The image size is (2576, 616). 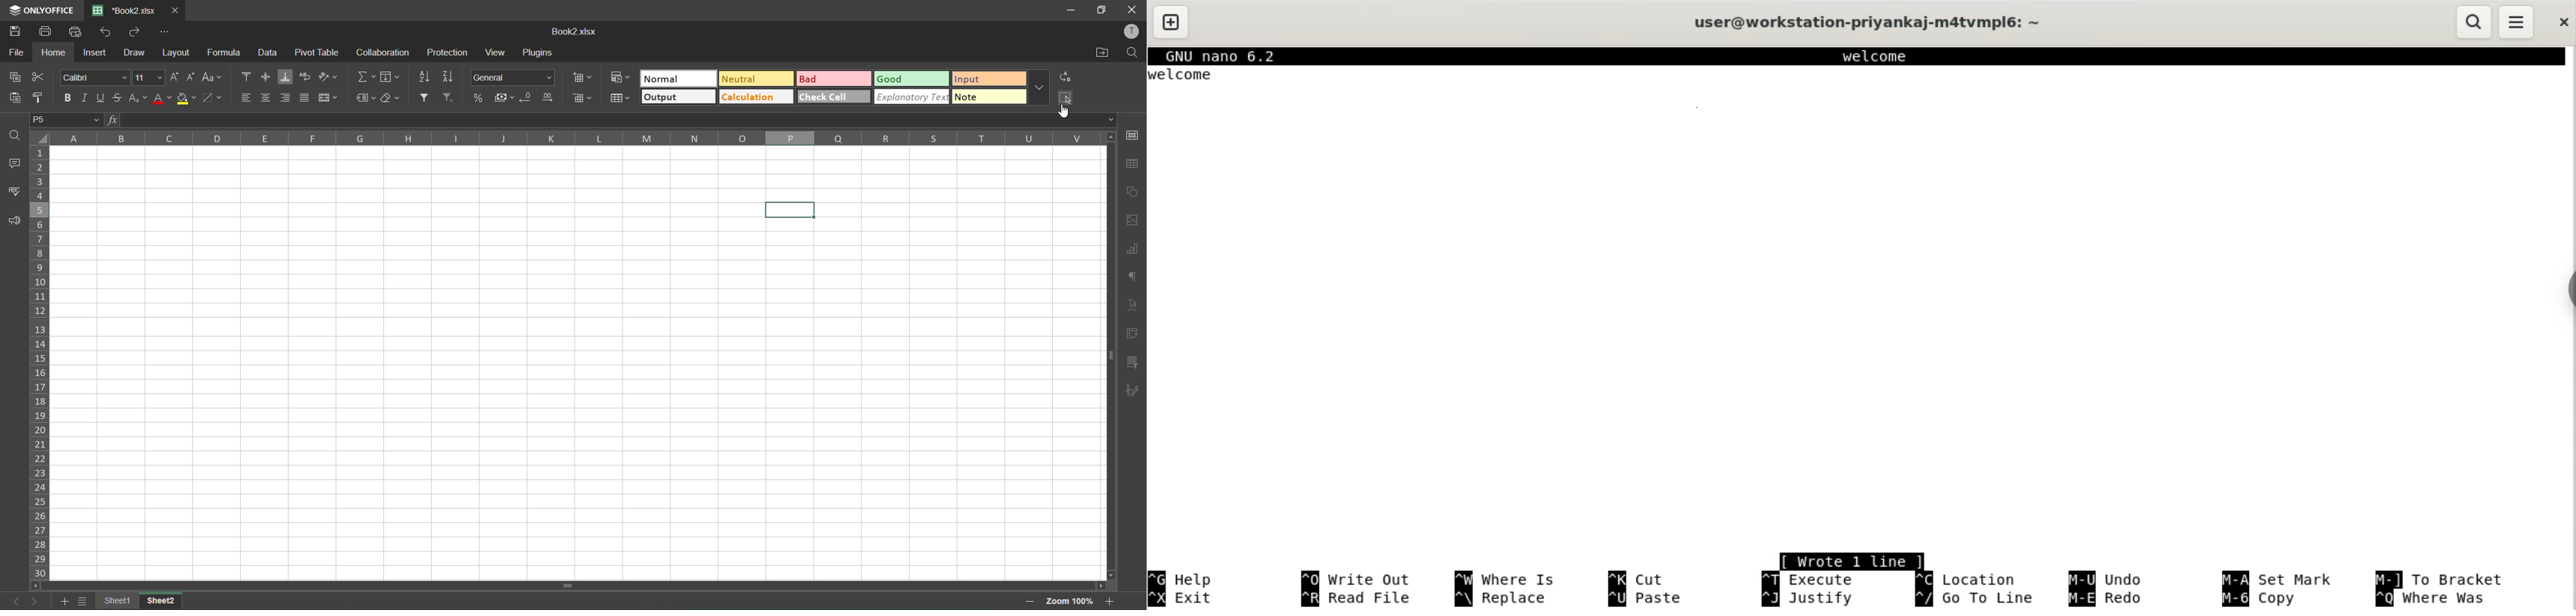 I want to click on align top, so click(x=247, y=75).